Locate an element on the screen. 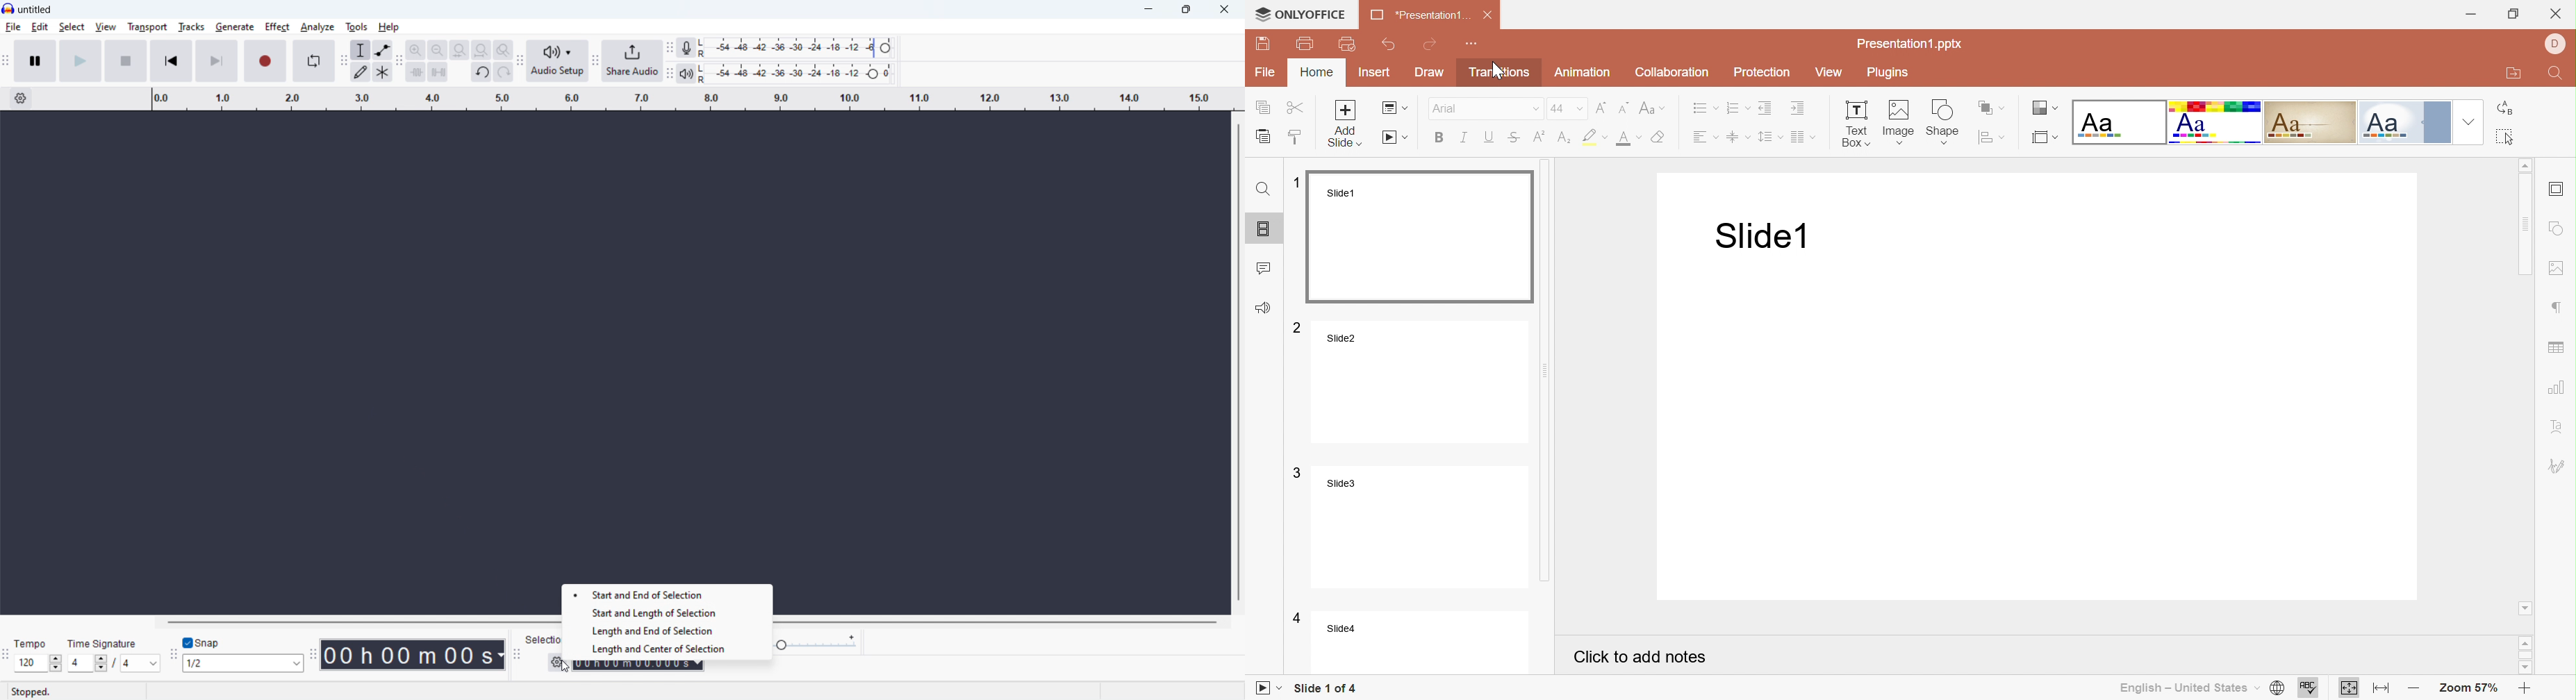 This screenshot has width=2576, height=700. Minimize is located at coordinates (2470, 13).